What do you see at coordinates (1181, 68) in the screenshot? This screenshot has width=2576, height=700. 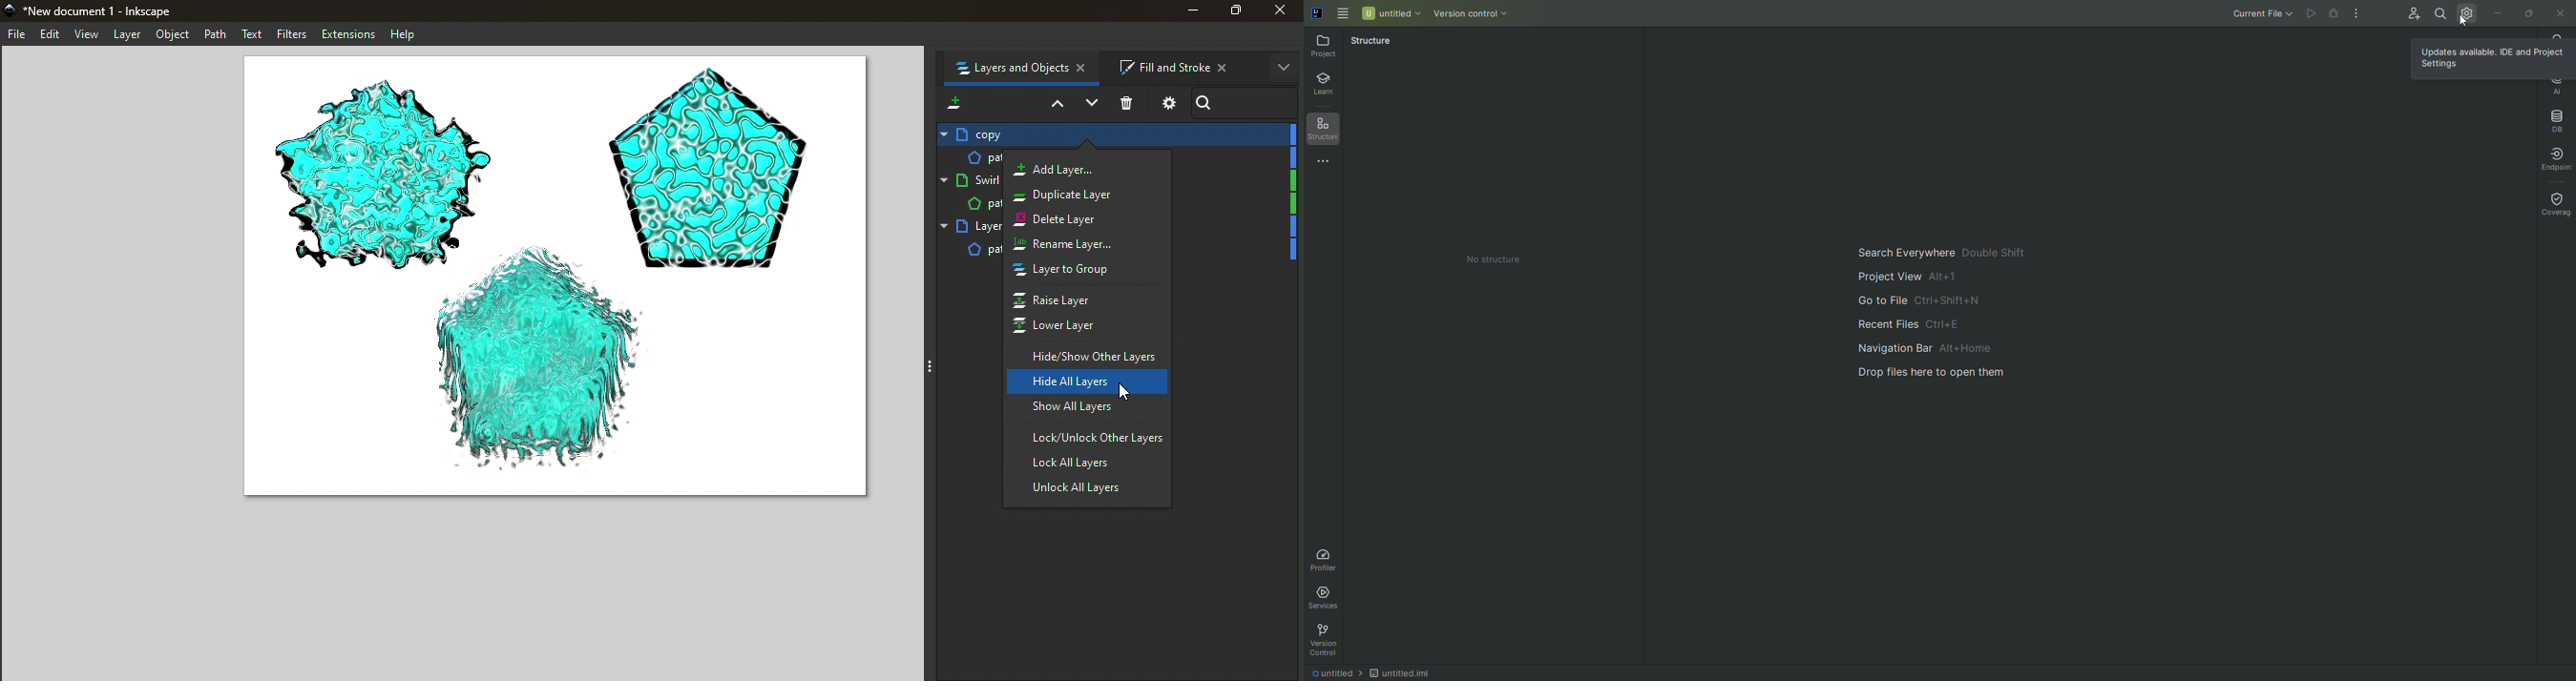 I see `Fill and Stroke` at bounding box center [1181, 68].